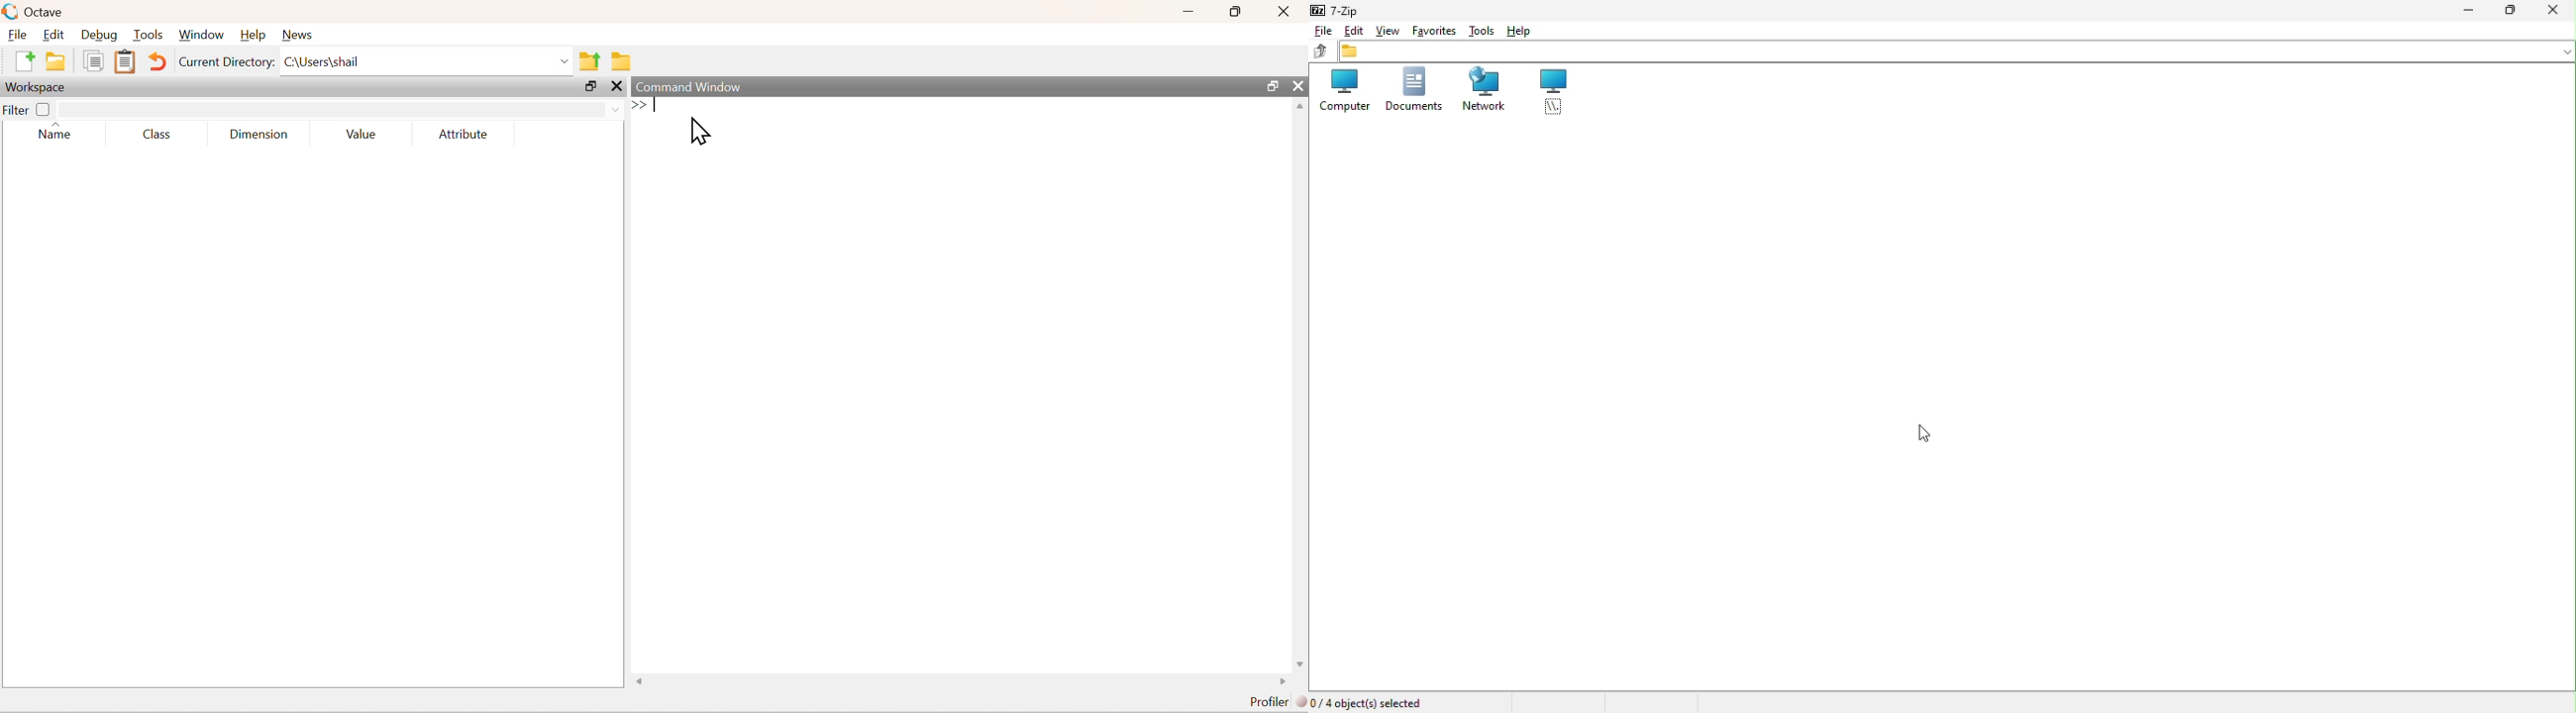  Describe the element at coordinates (1298, 663) in the screenshot. I see `scroll bar down` at that location.